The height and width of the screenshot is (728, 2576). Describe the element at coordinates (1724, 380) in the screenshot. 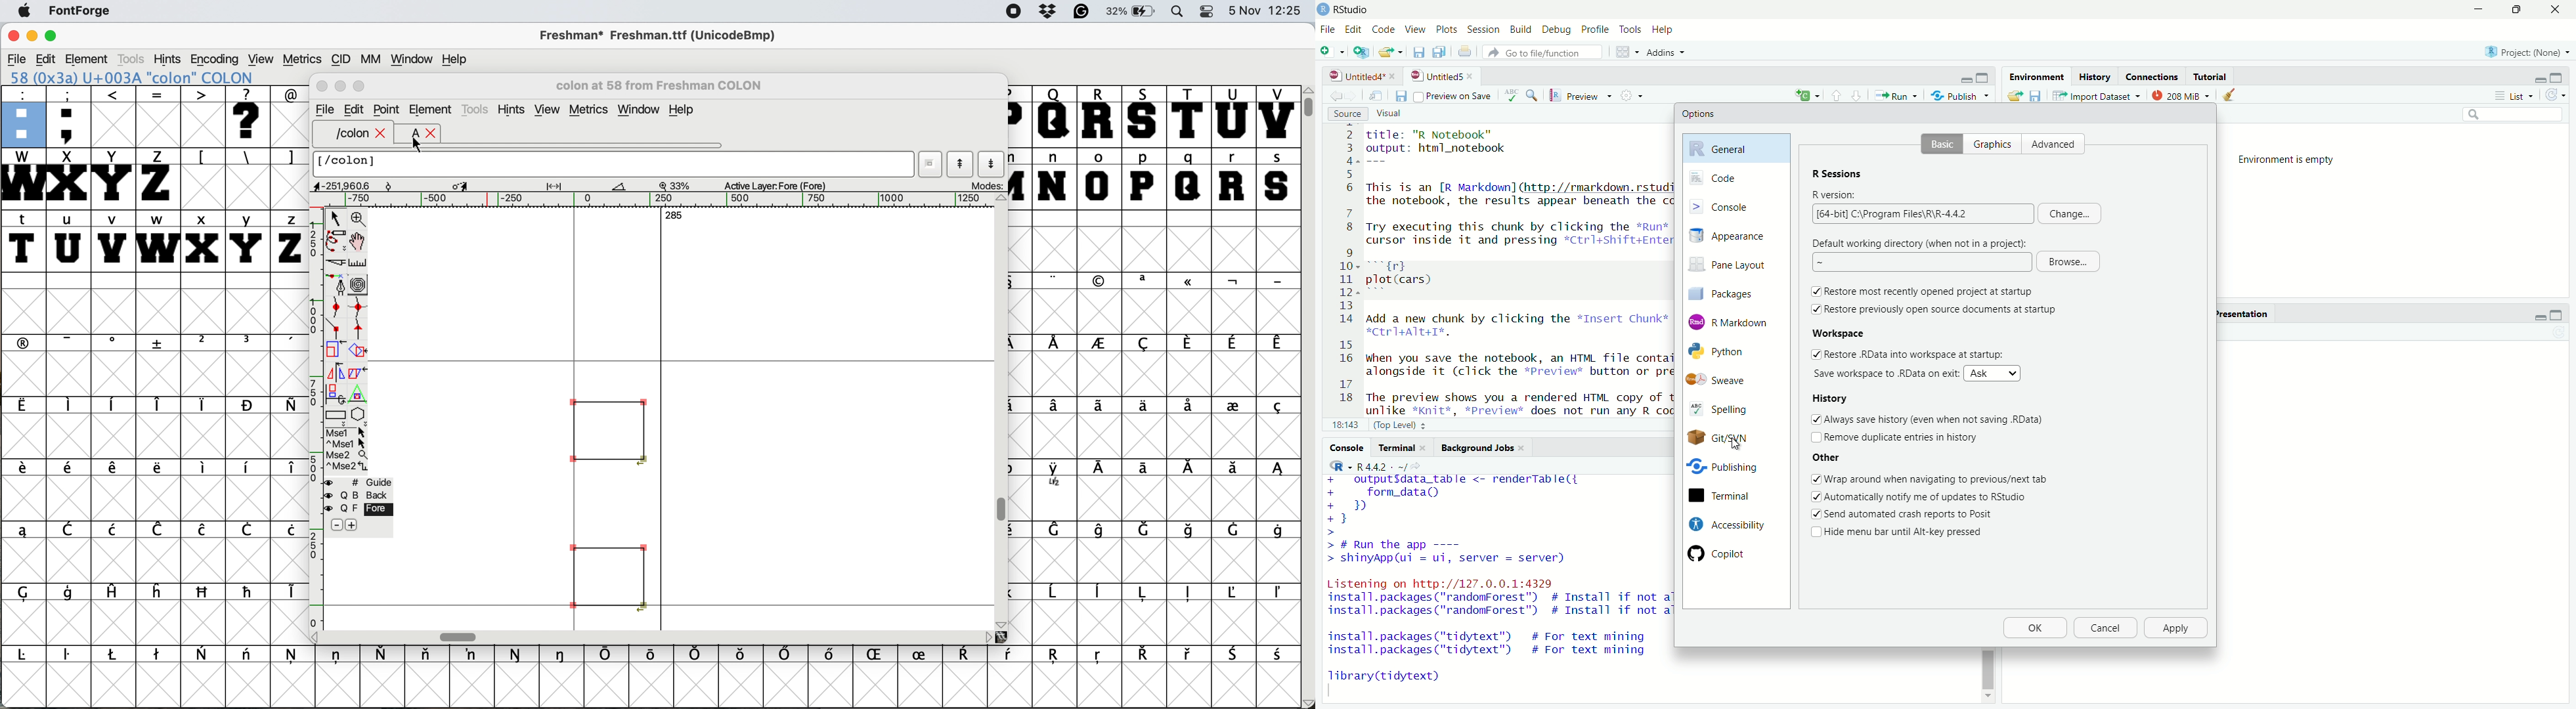

I see `Sweave` at that location.